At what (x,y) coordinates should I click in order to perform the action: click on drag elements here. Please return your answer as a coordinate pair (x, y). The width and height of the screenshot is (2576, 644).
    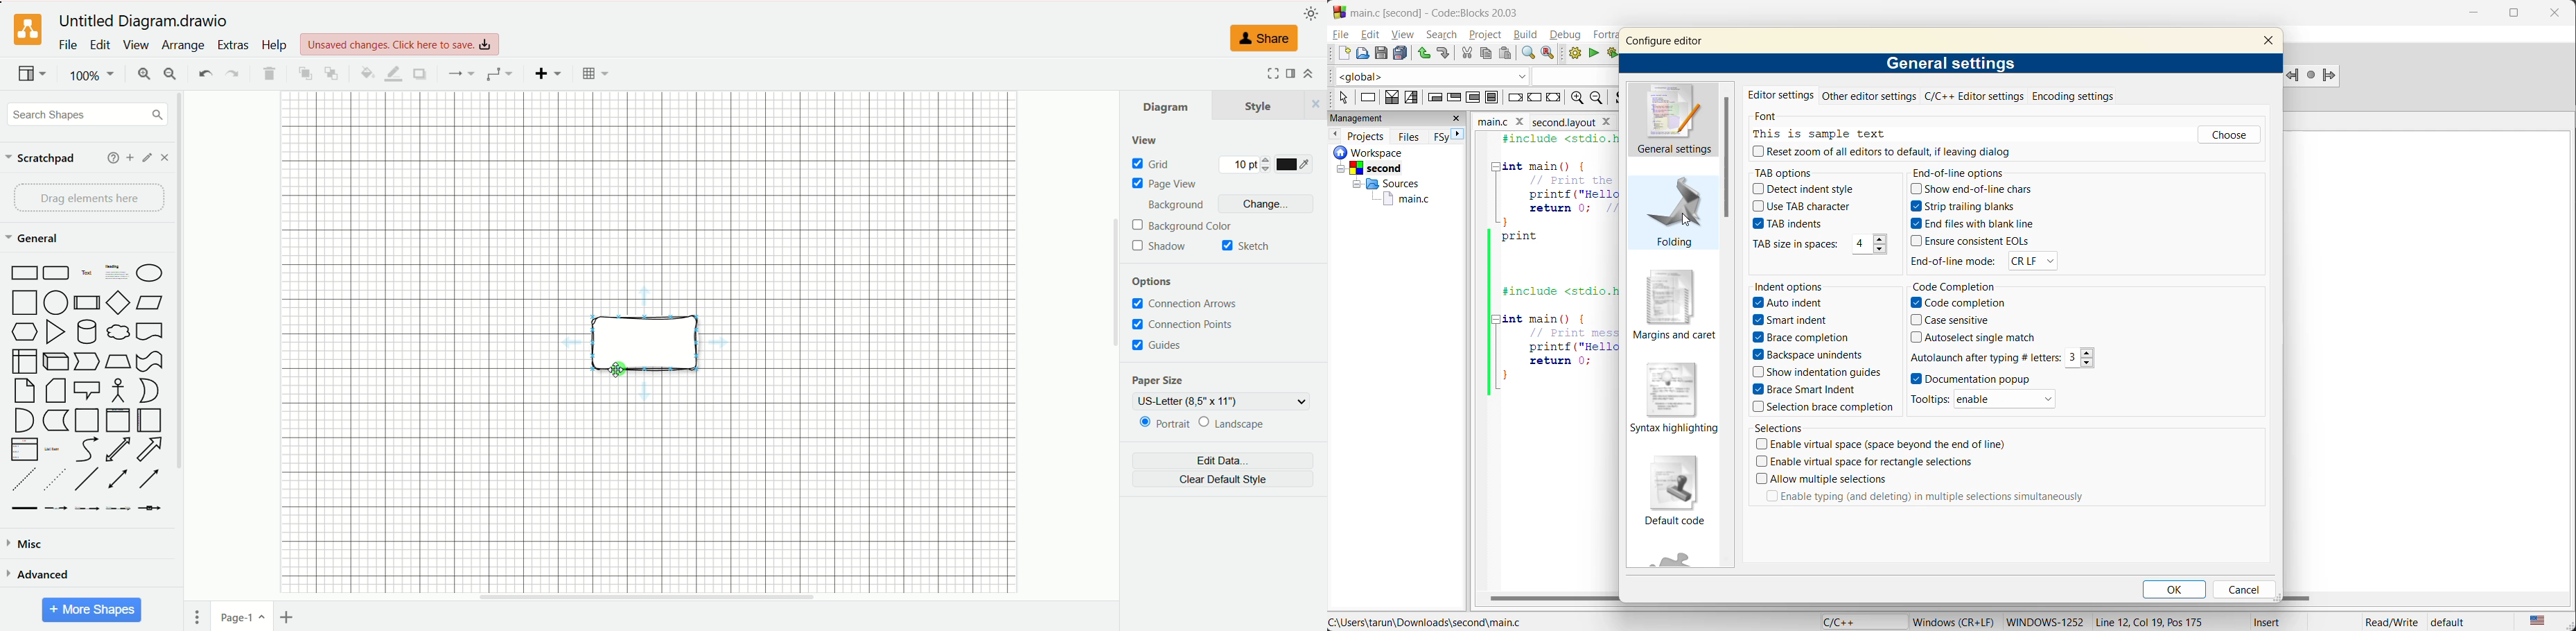
    Looking at the image, I should click on (91, 198).